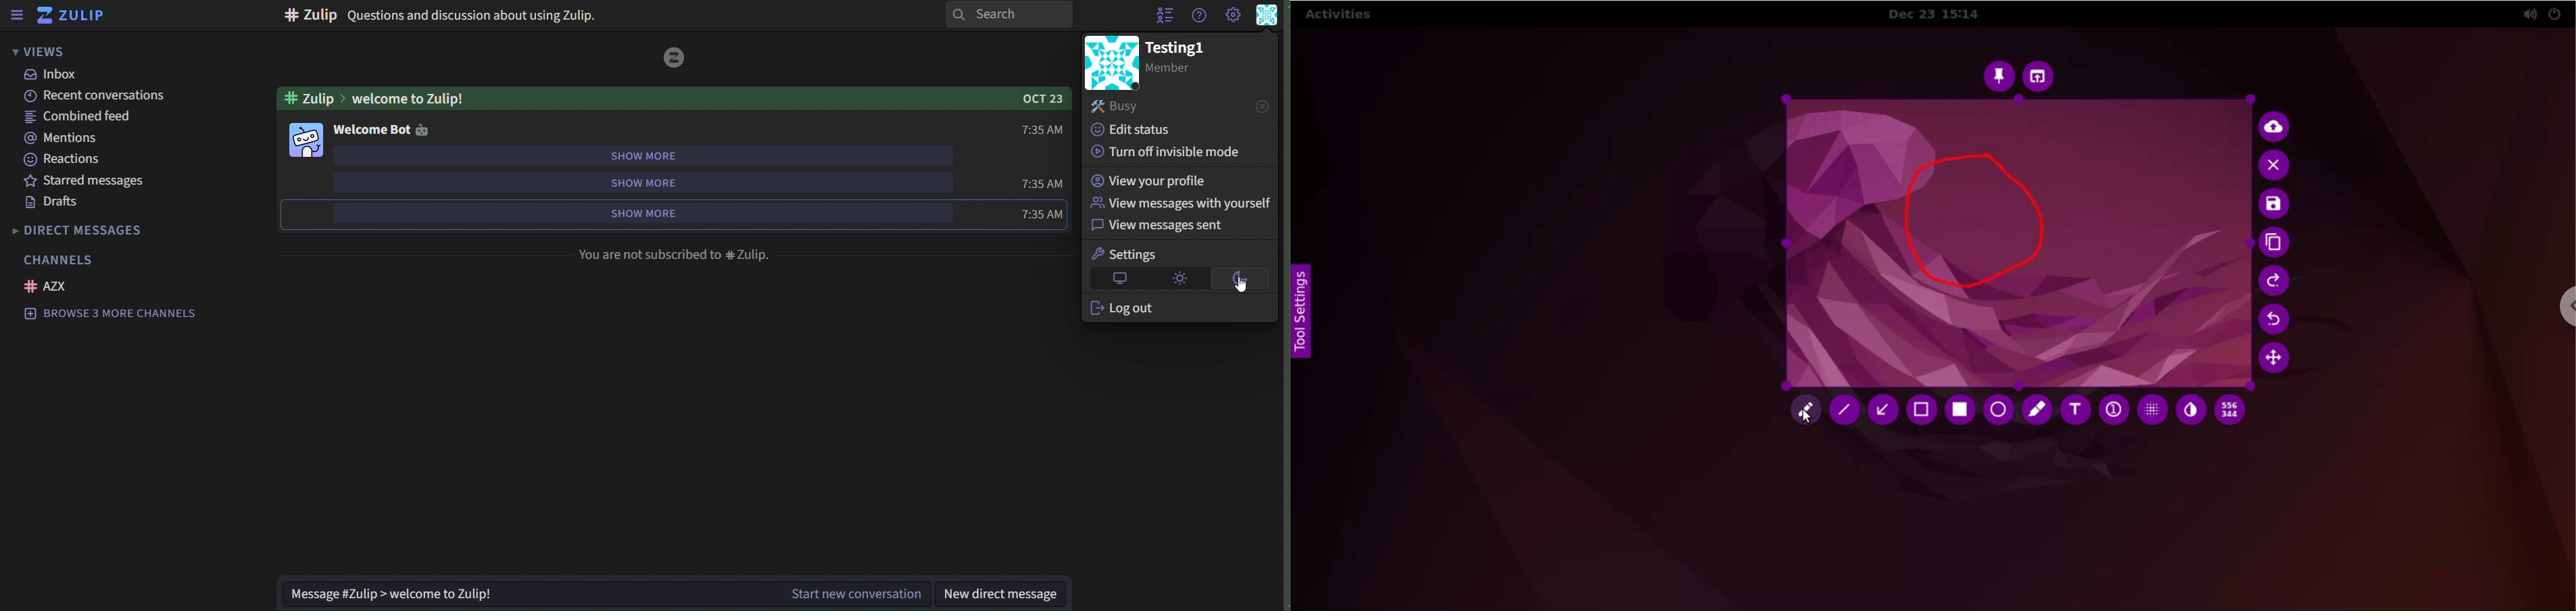 Image resolution: width=2576 pixels, height=616 pixels. I want to click on #Zulip Question and discussion about using Zulip, so click(442, 16).